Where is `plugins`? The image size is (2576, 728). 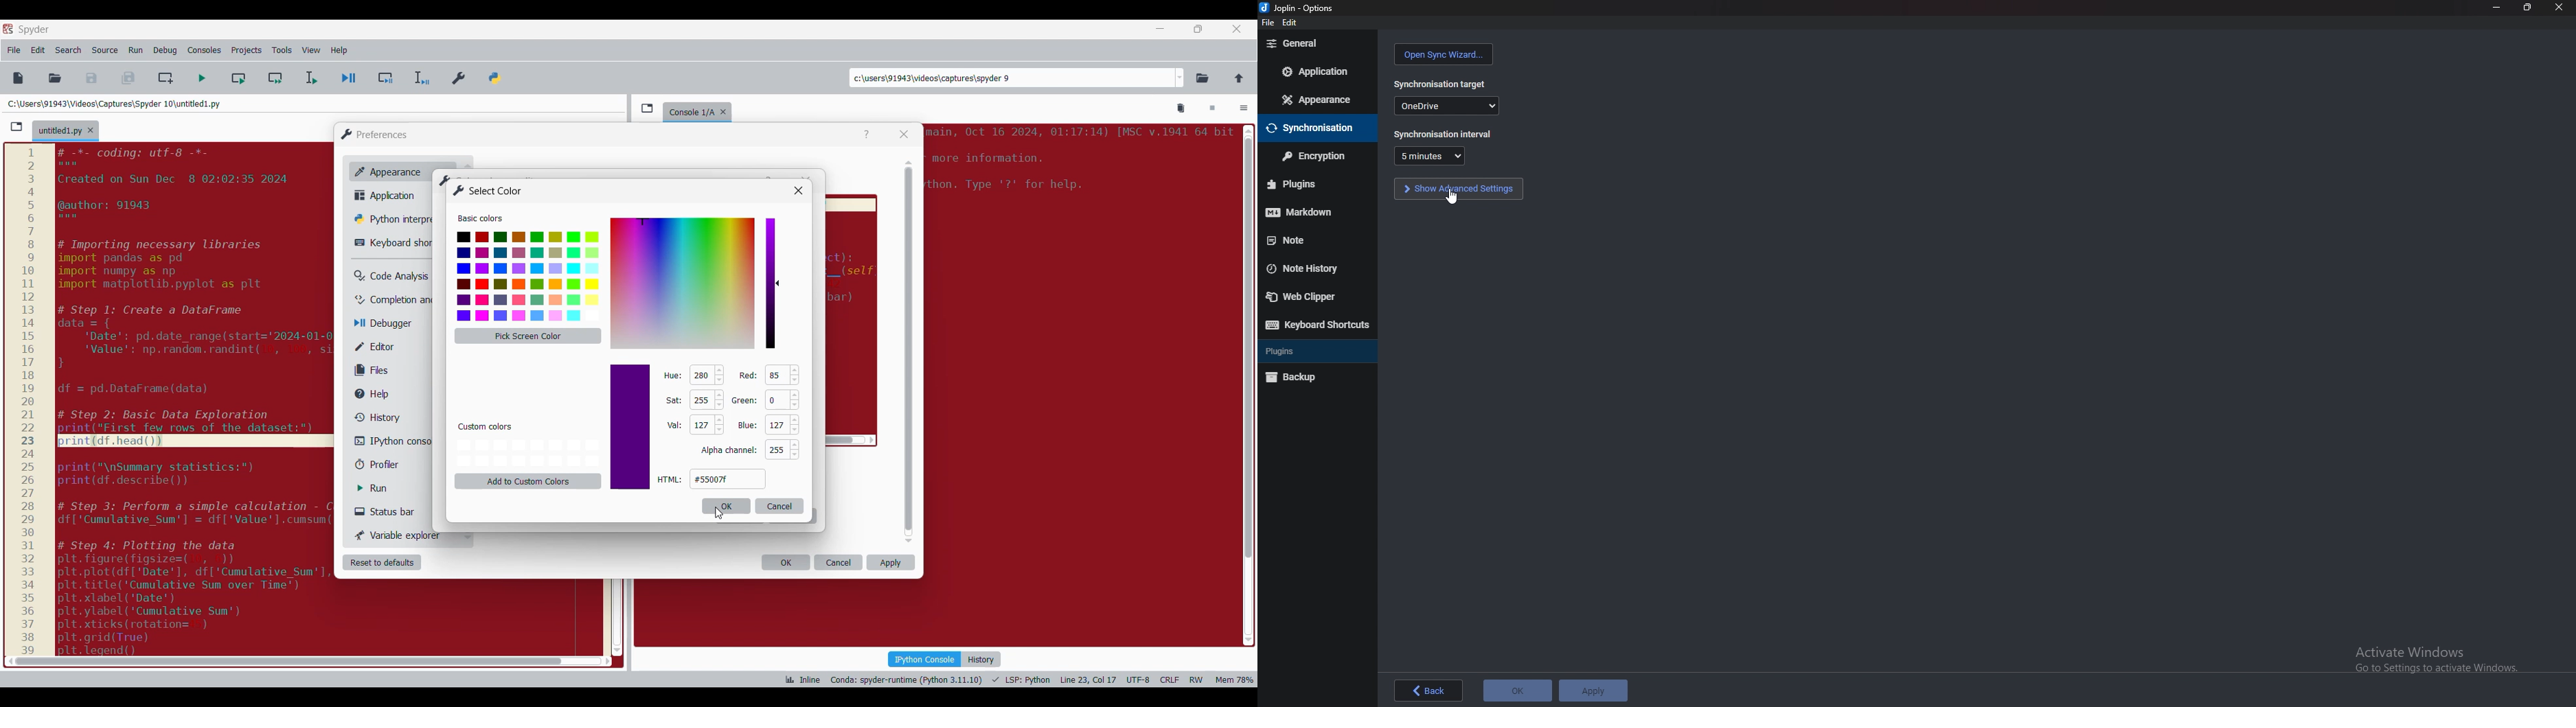
plugins is located at coordinates (1306, 184).